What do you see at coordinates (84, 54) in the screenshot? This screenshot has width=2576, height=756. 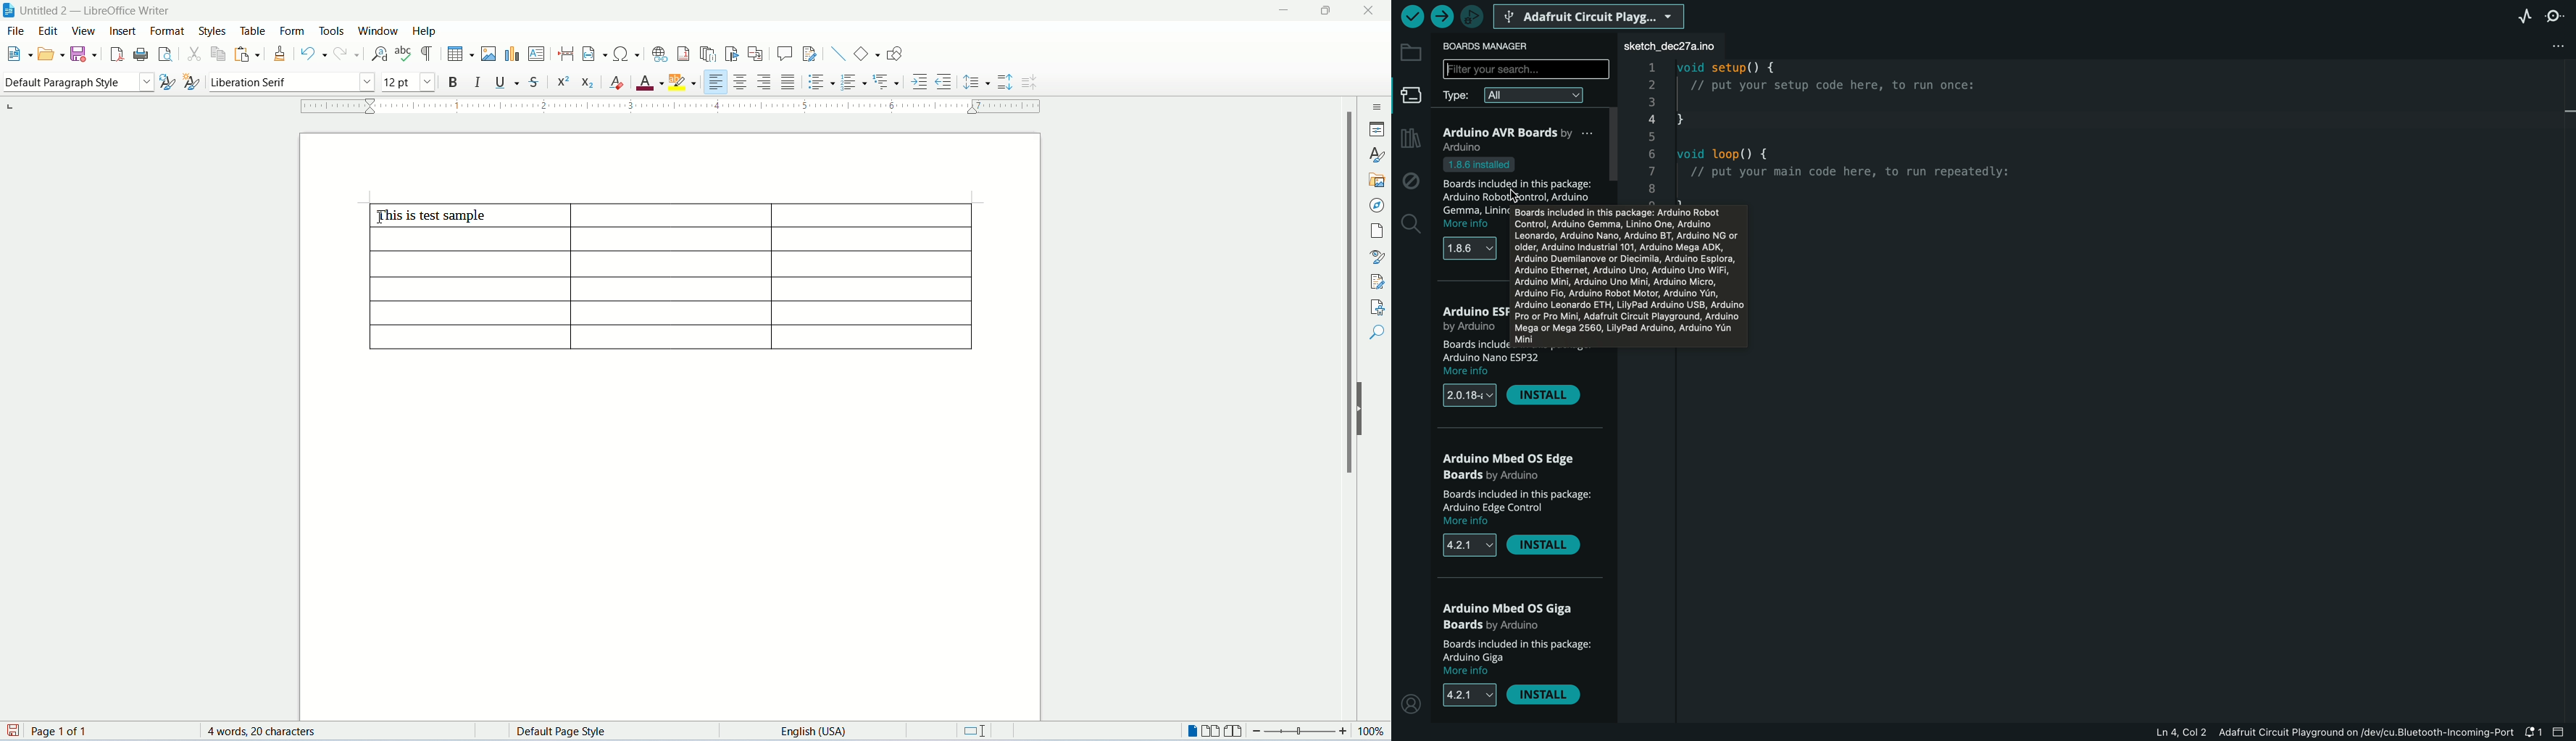 I see `safe` at bounding box center [84, 54].